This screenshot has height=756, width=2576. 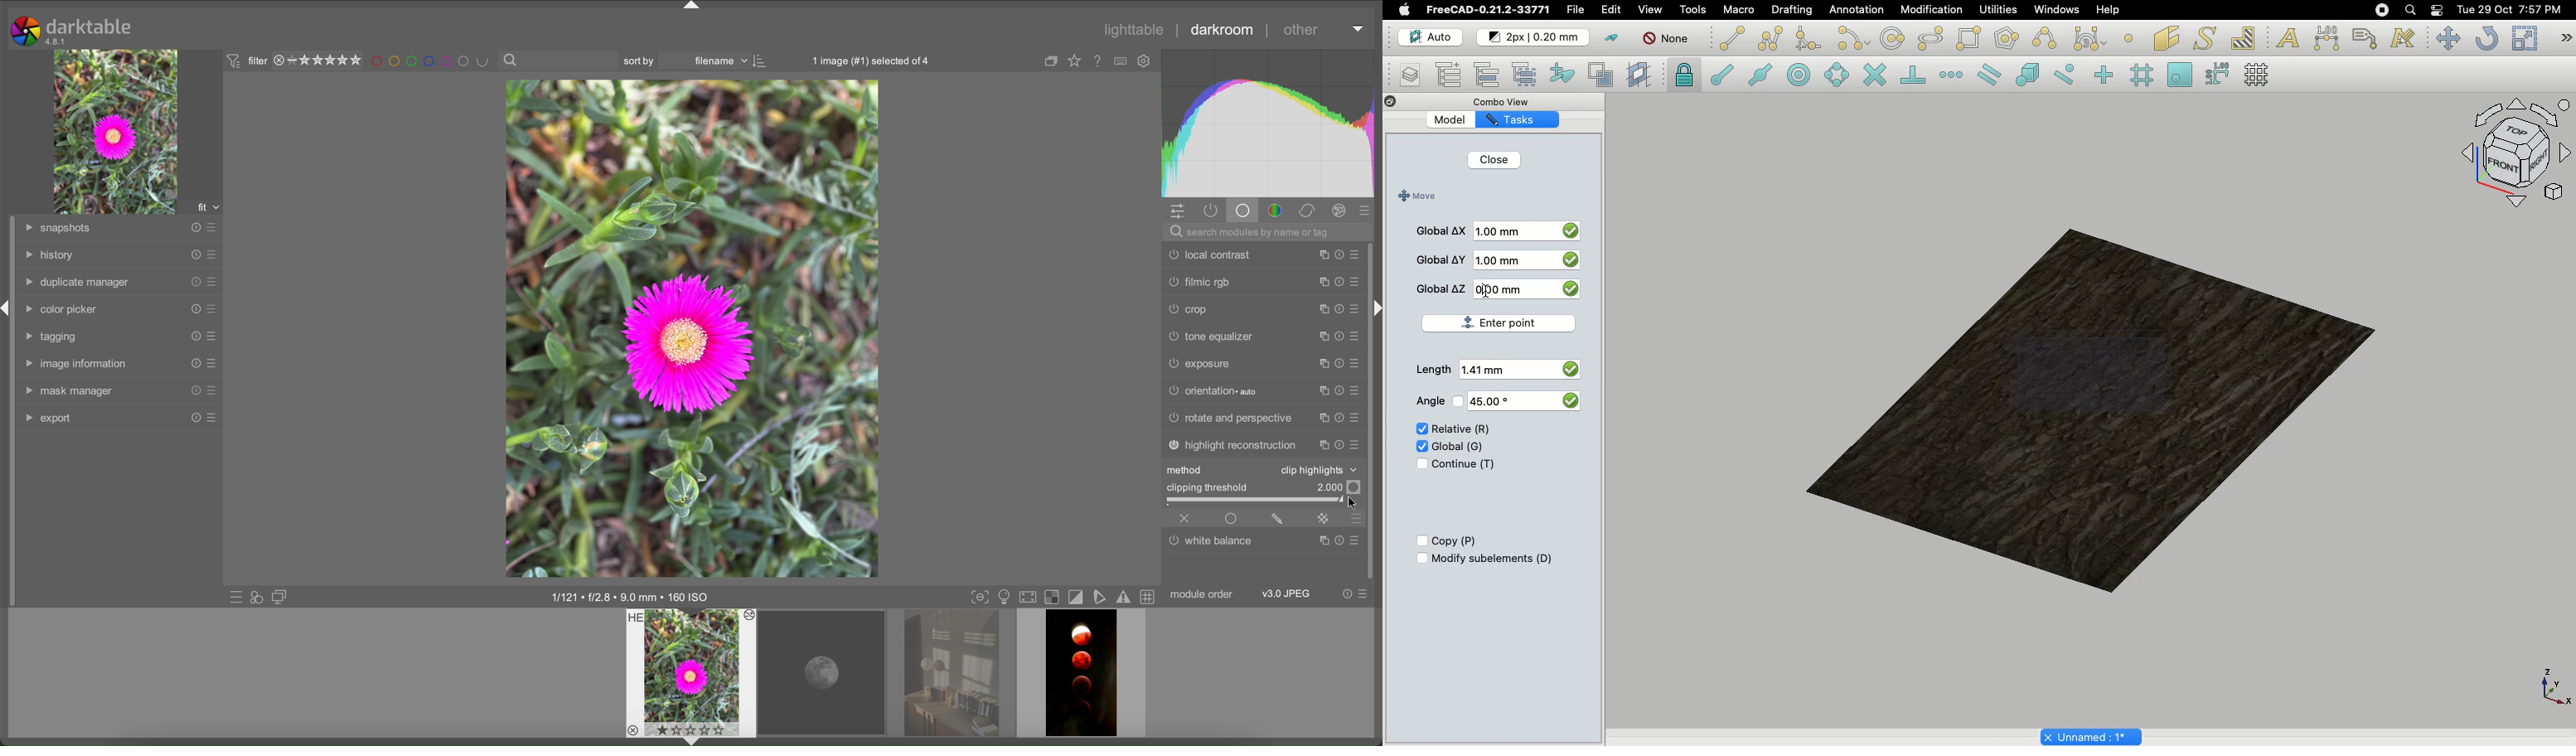 I want to click on preview, so click(x=692, y=672).